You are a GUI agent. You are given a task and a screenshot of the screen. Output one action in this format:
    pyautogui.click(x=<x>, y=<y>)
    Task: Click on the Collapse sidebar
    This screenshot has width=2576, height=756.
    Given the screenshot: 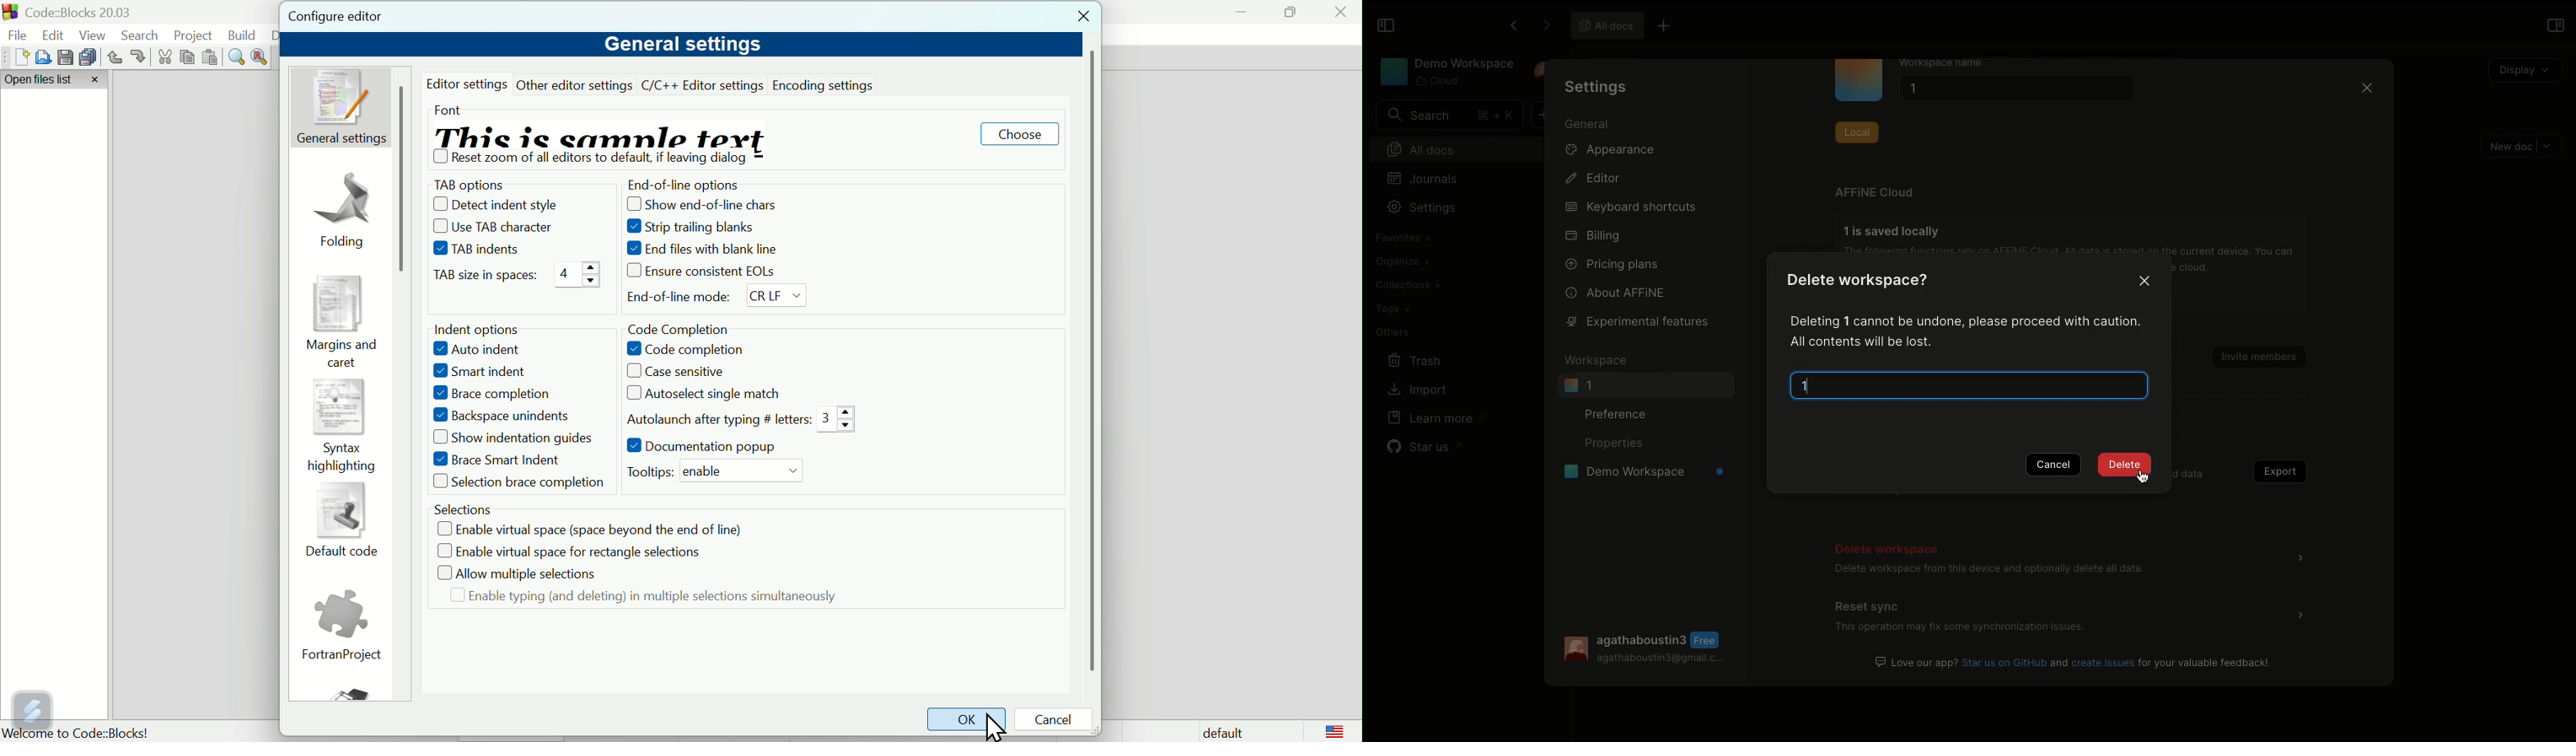 What is the action you would take?
    pyautogui.click(x=1386, y=25)
    